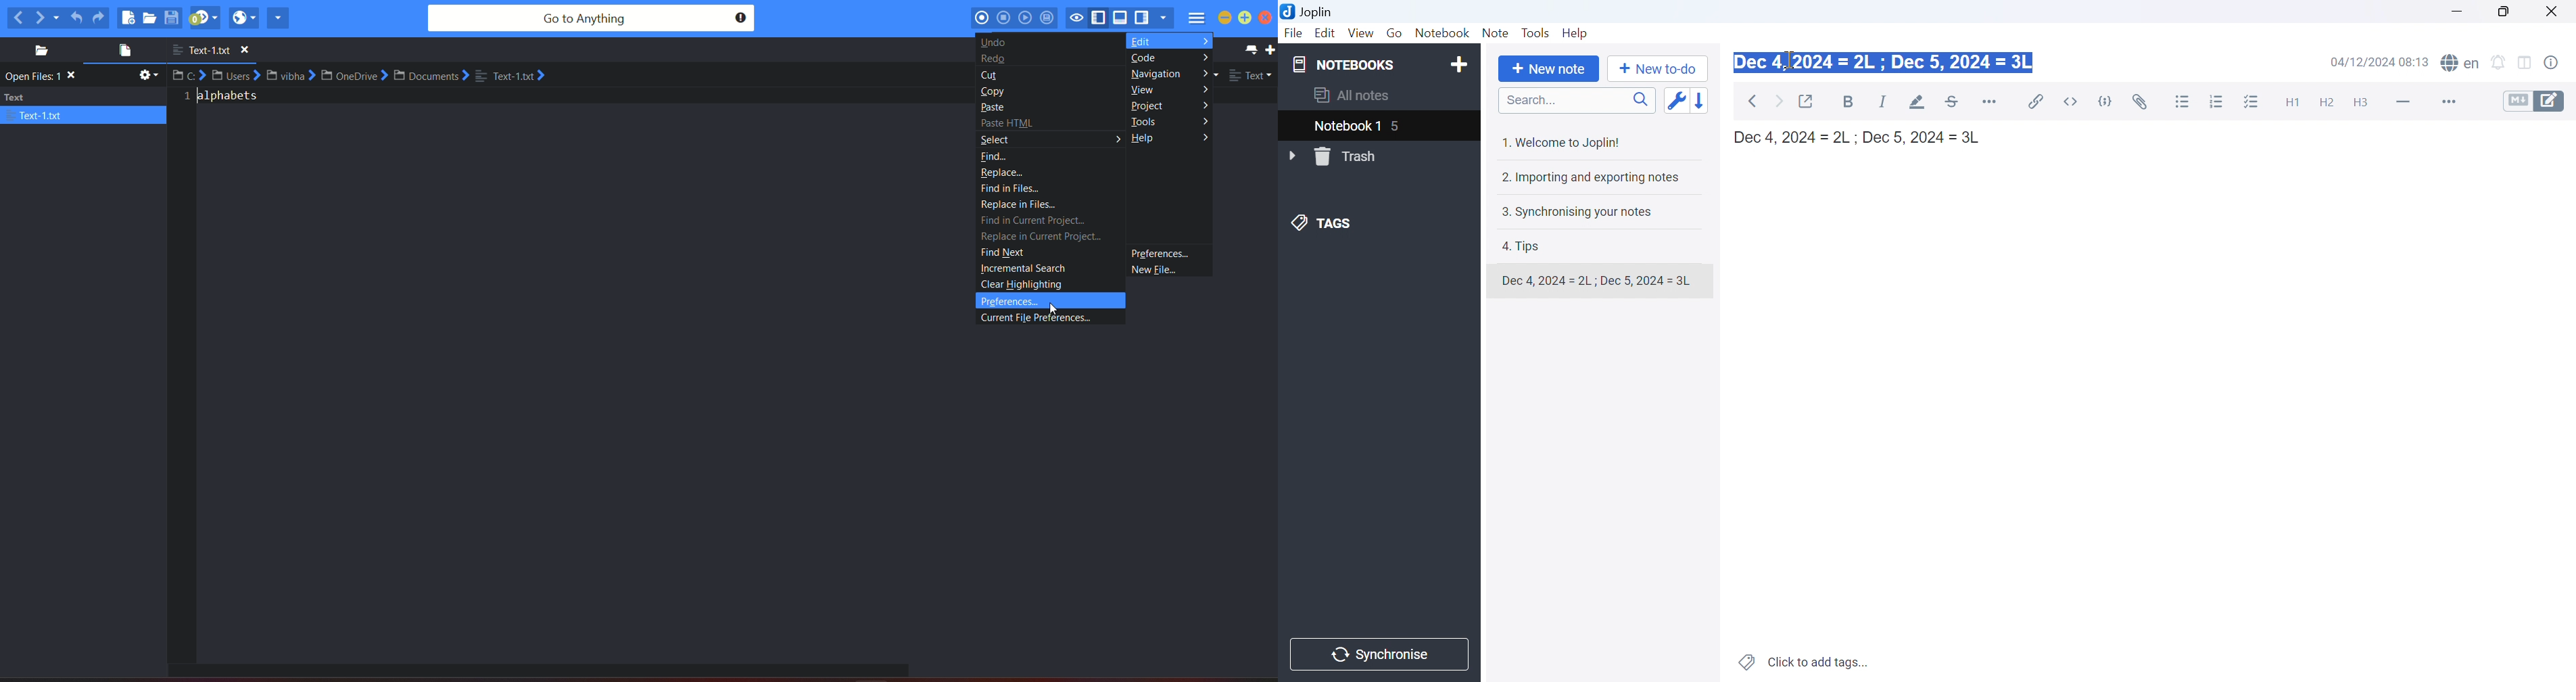 This screenshot has height=700, width=2576. I want to click on Note properties, so click(2558, 62).